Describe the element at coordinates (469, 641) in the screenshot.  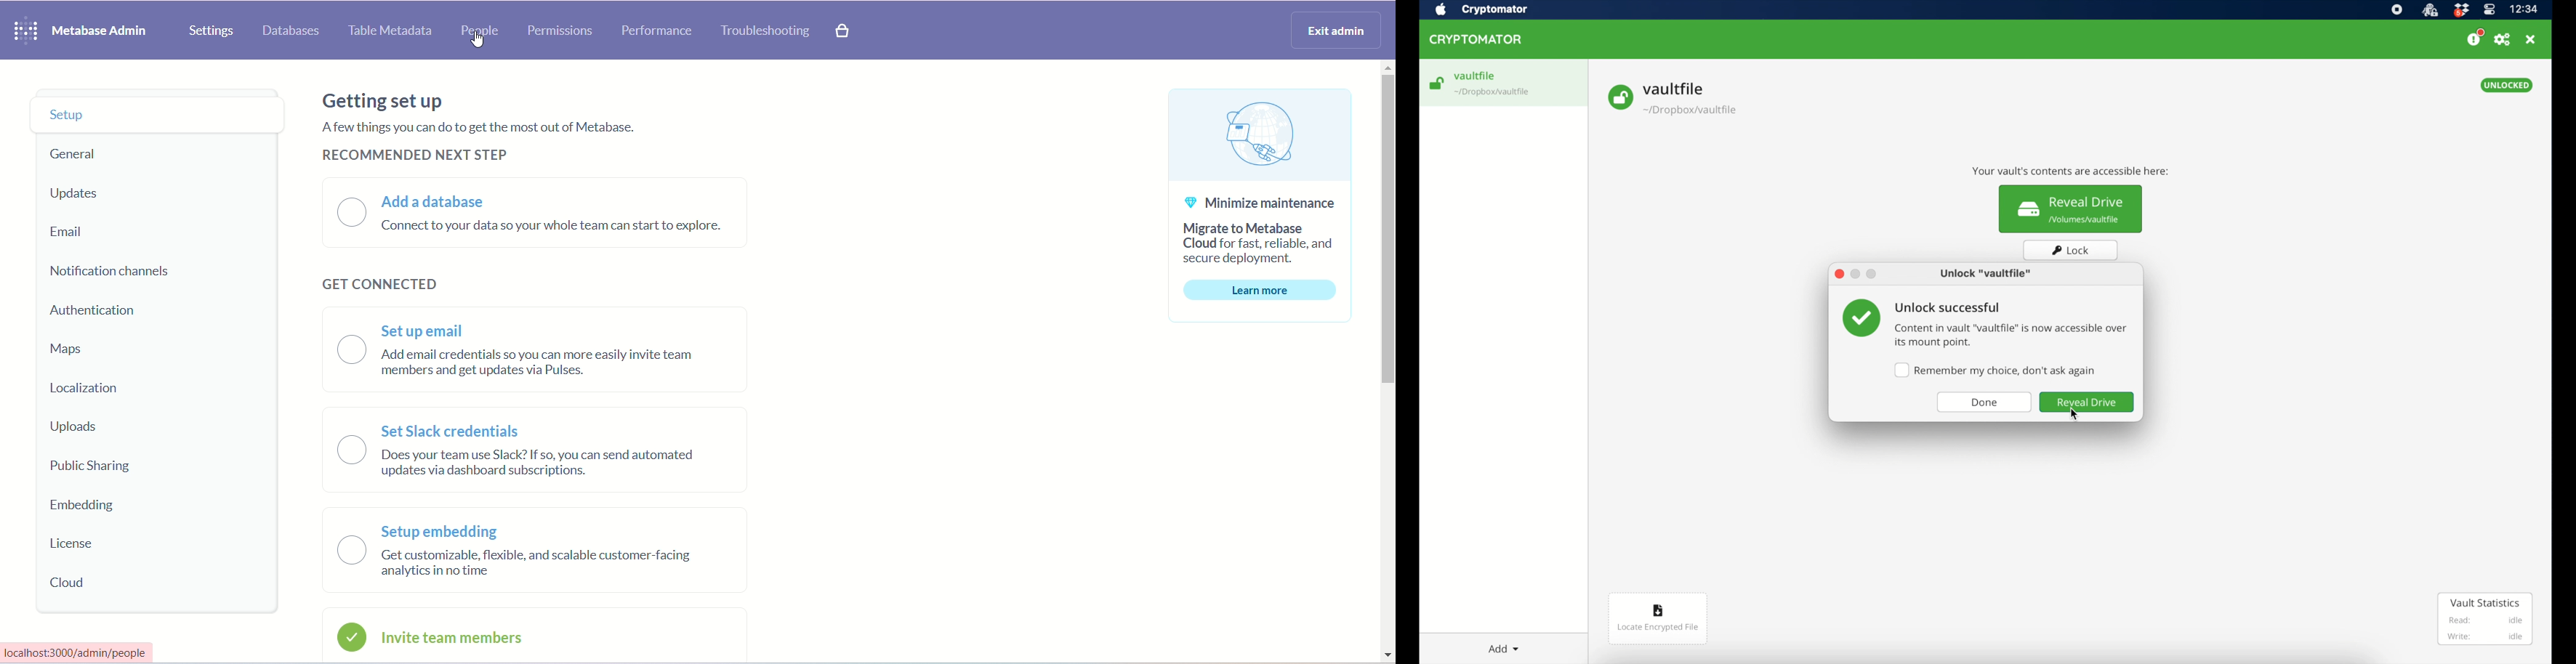
I see `invite members` at that location.